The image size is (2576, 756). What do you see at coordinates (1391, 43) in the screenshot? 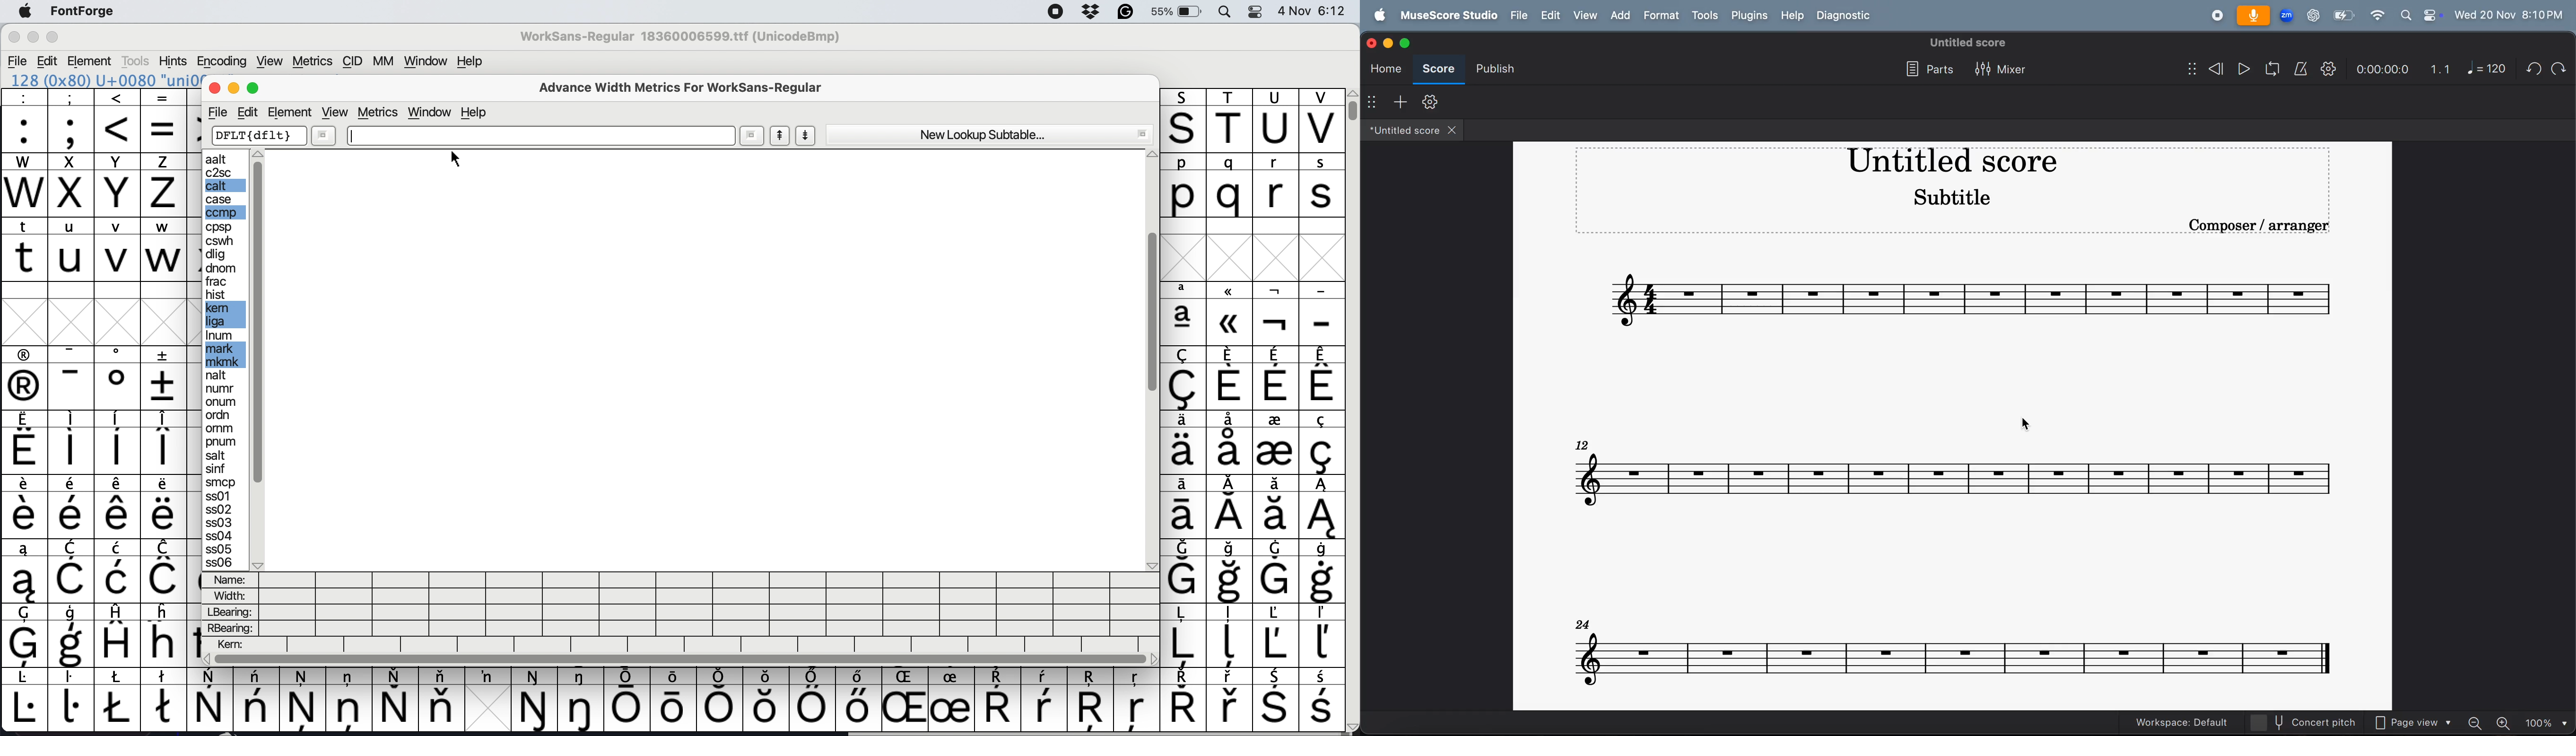
I see `minimize` at bounding box center [1391, 43].